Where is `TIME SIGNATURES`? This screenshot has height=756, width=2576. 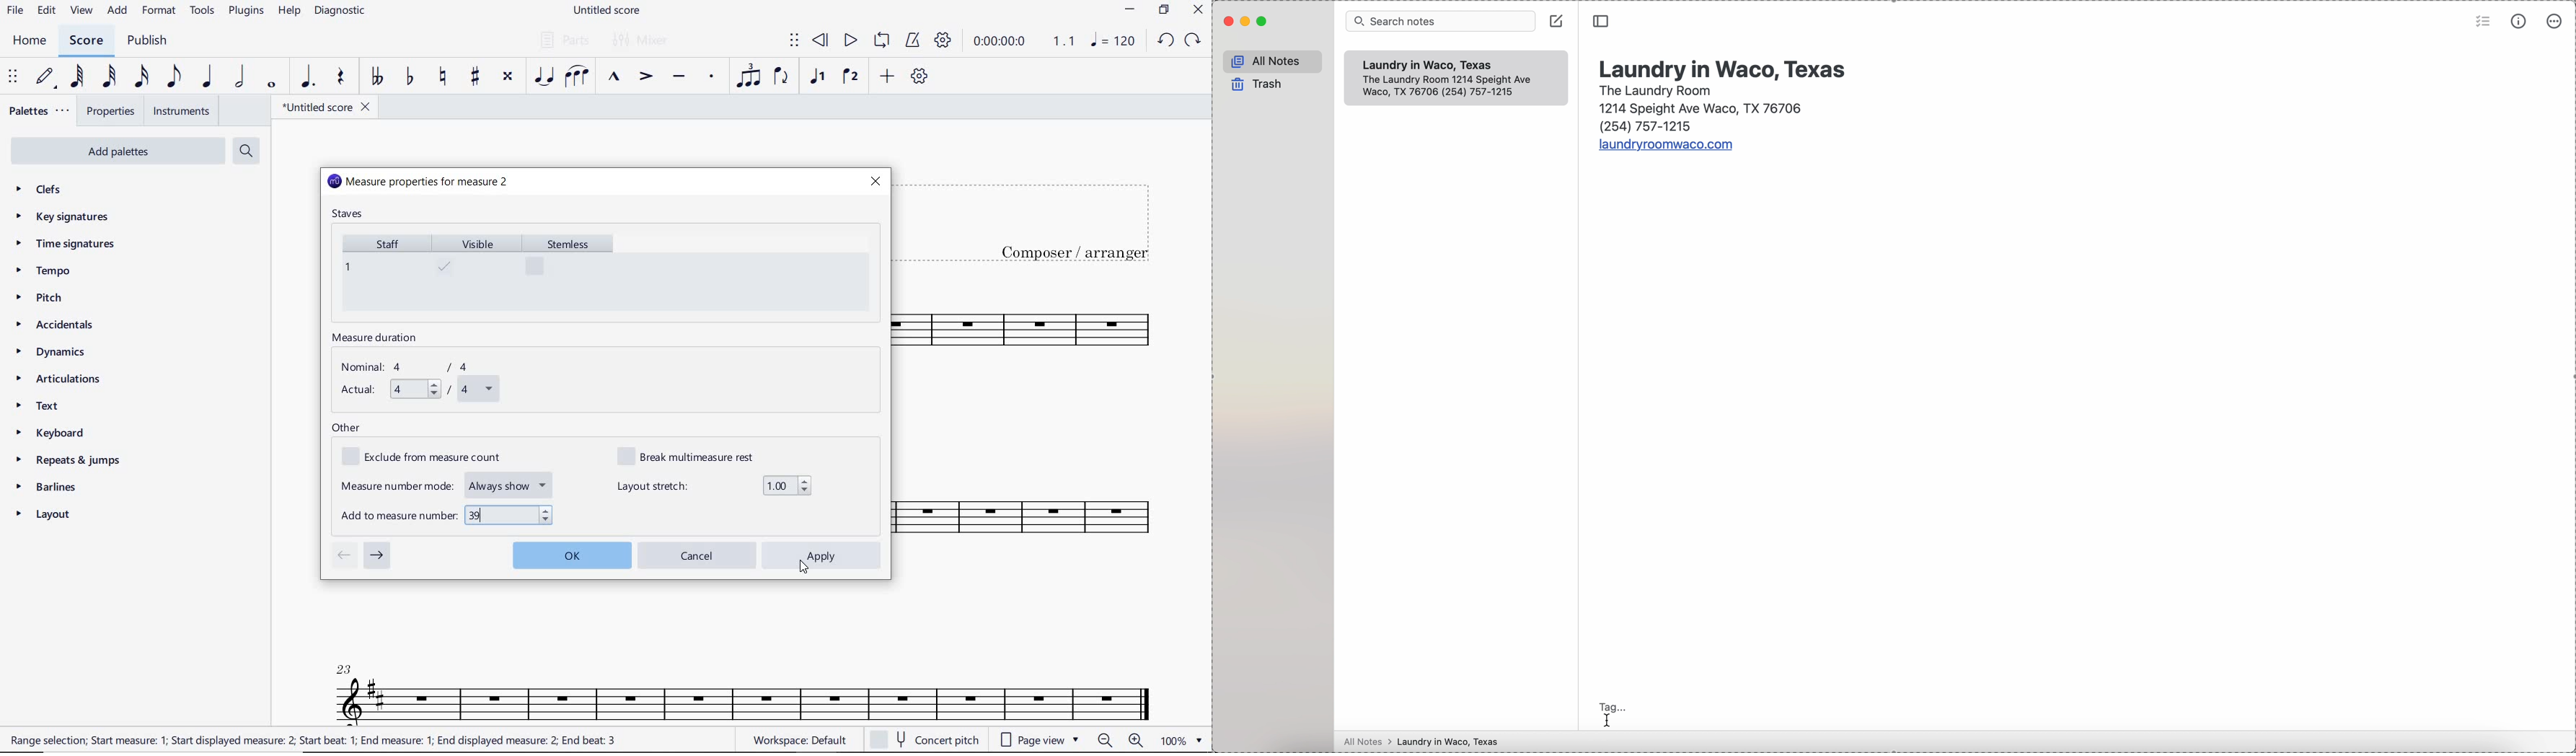
TIME SIGNATURES is located at coordinates (67, 245).